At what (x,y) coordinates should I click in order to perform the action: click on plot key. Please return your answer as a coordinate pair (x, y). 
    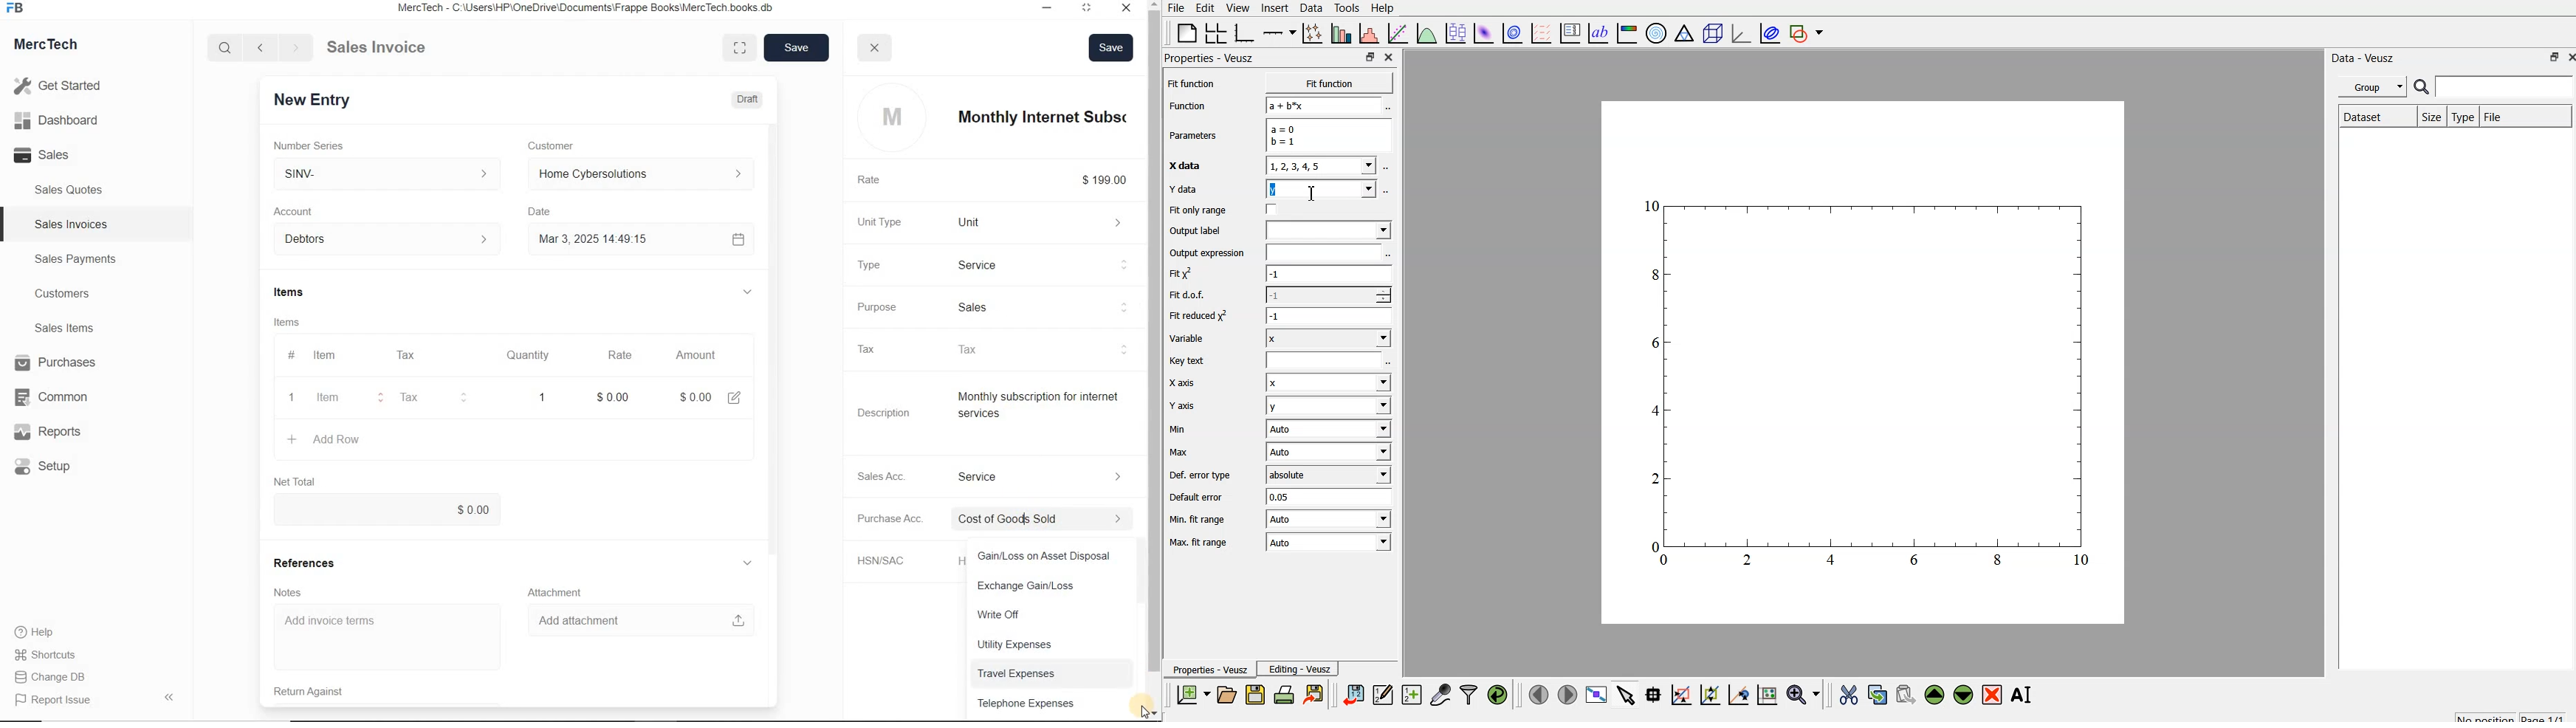
    Looking at the image, I should click on (1572, 33).